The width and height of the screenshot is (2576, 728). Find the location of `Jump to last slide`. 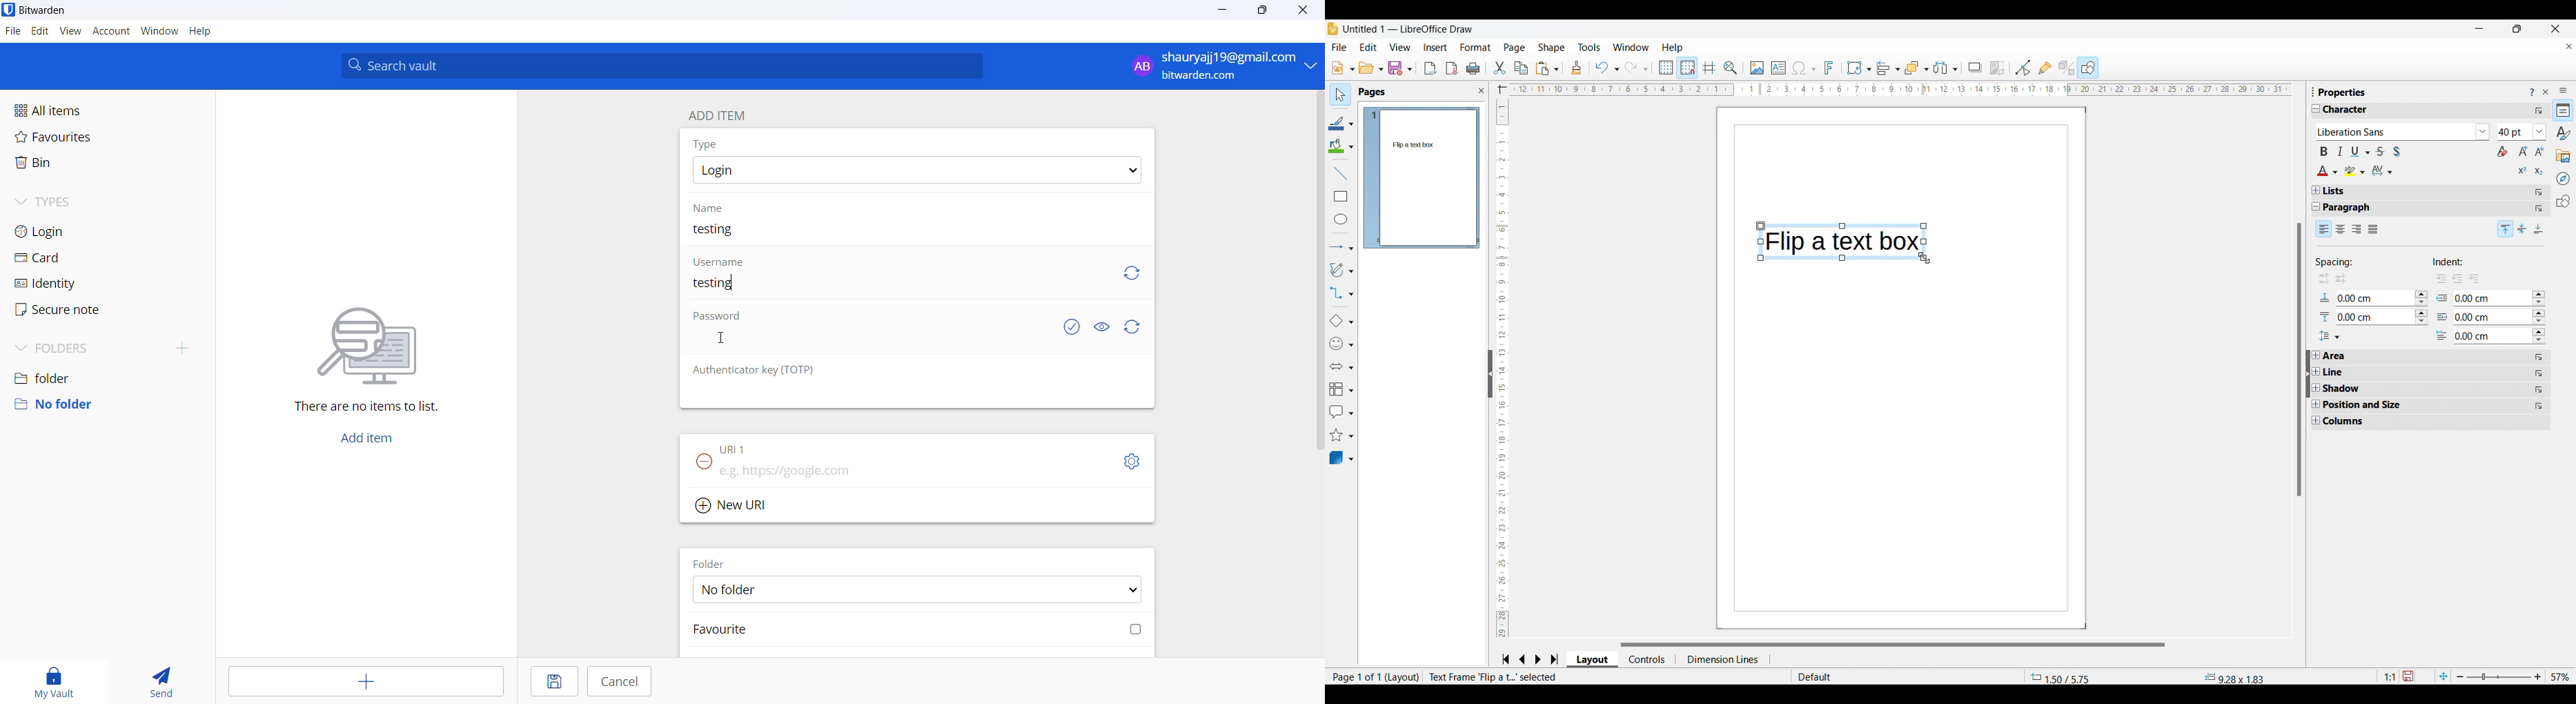

Jump to last slide is located at coordinates (1555, 659).